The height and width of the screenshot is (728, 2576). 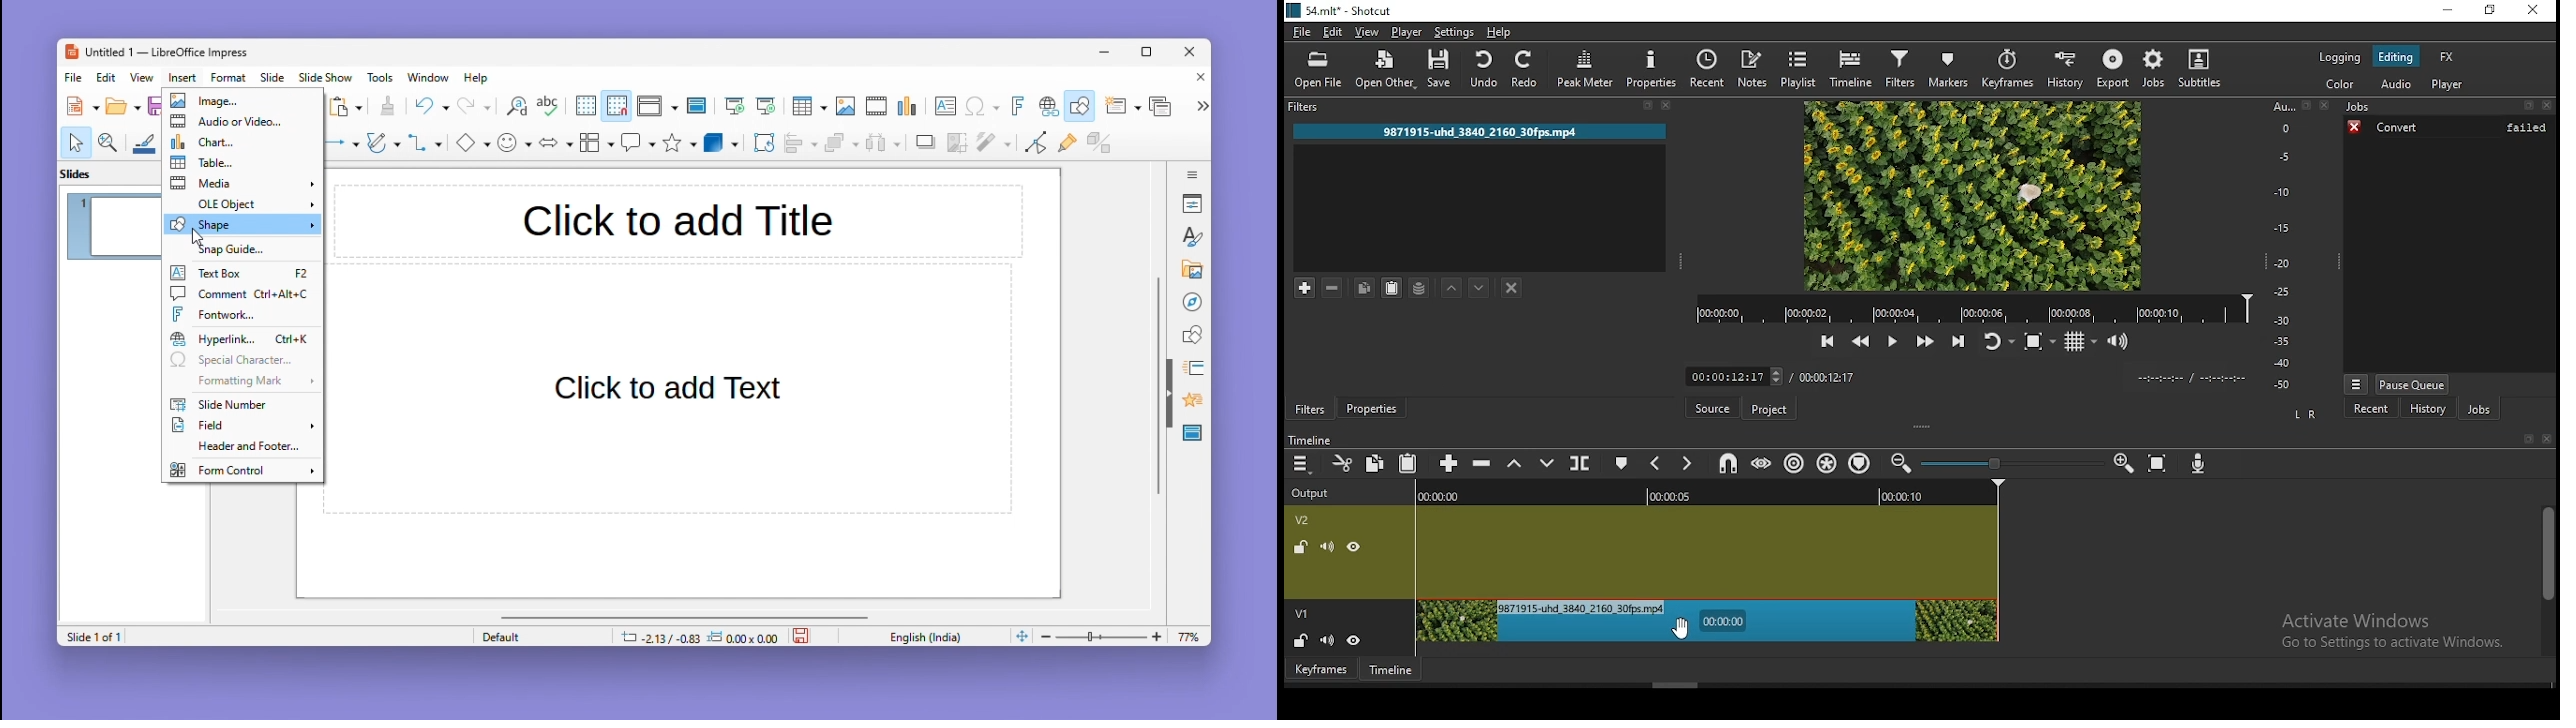 I want to click on timeline, so click(x=1853, y=70).